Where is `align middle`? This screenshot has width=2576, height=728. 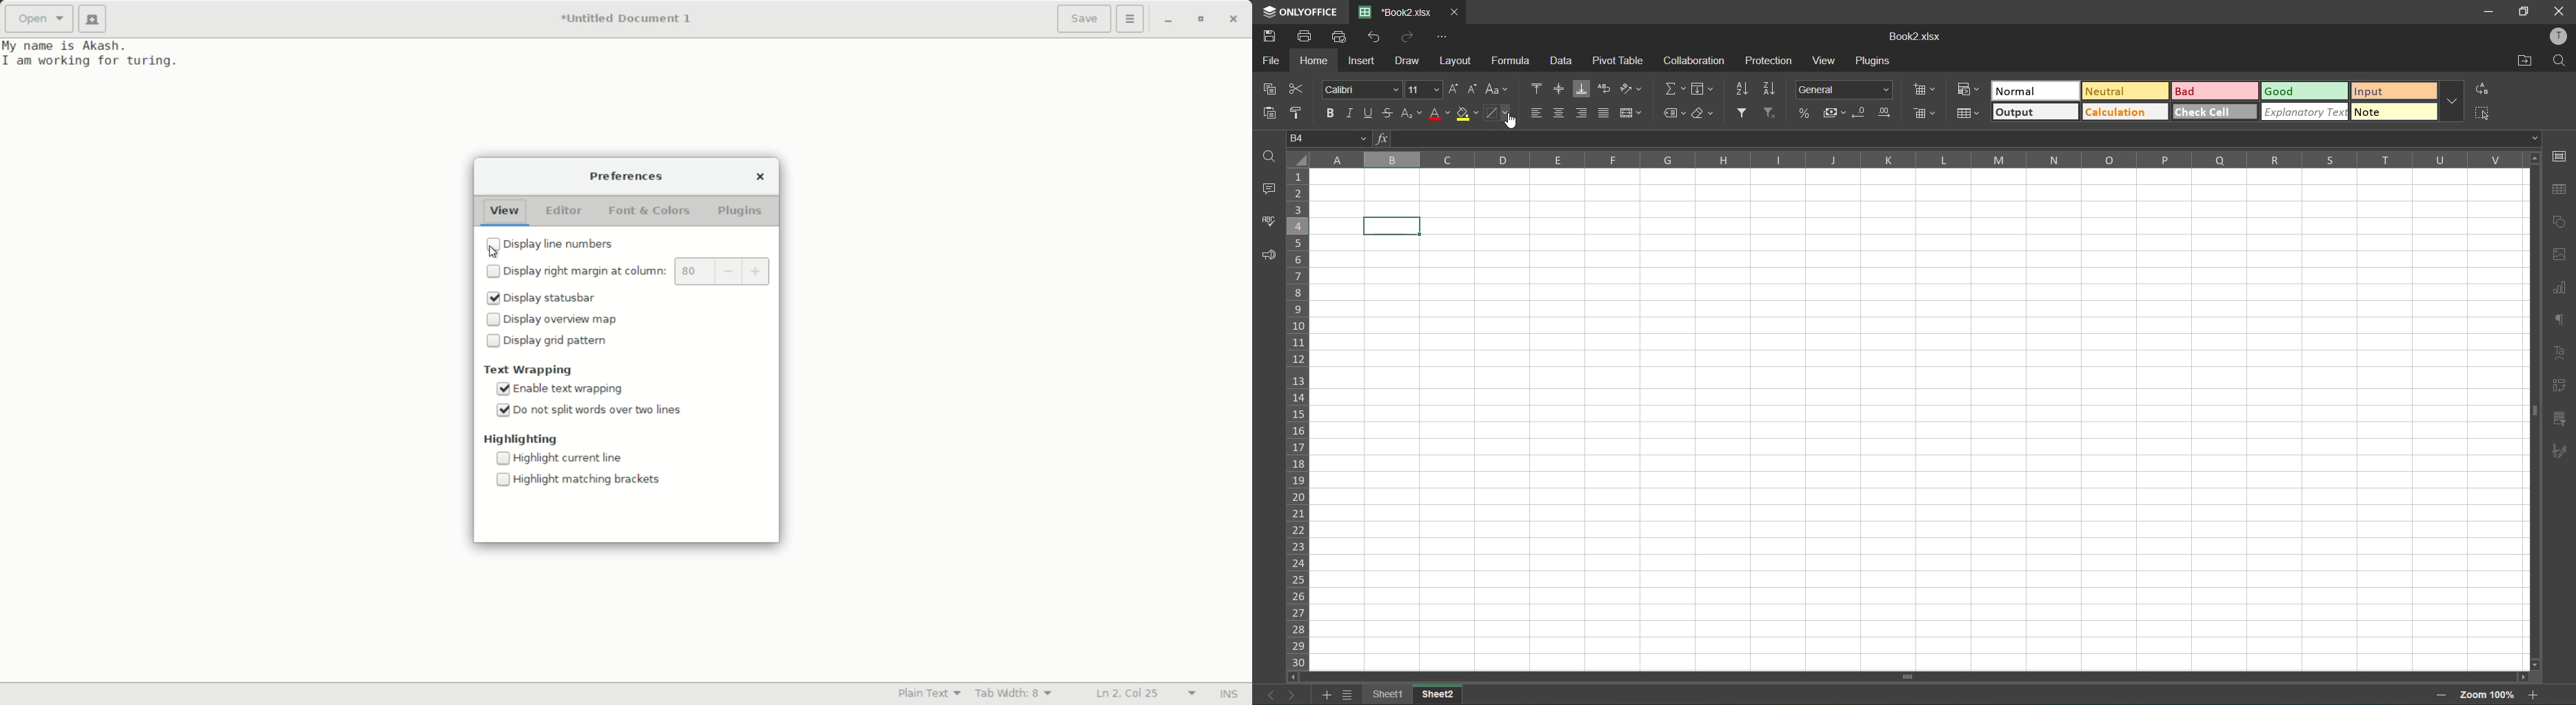 align middle is located at coordinates (1562, 89).